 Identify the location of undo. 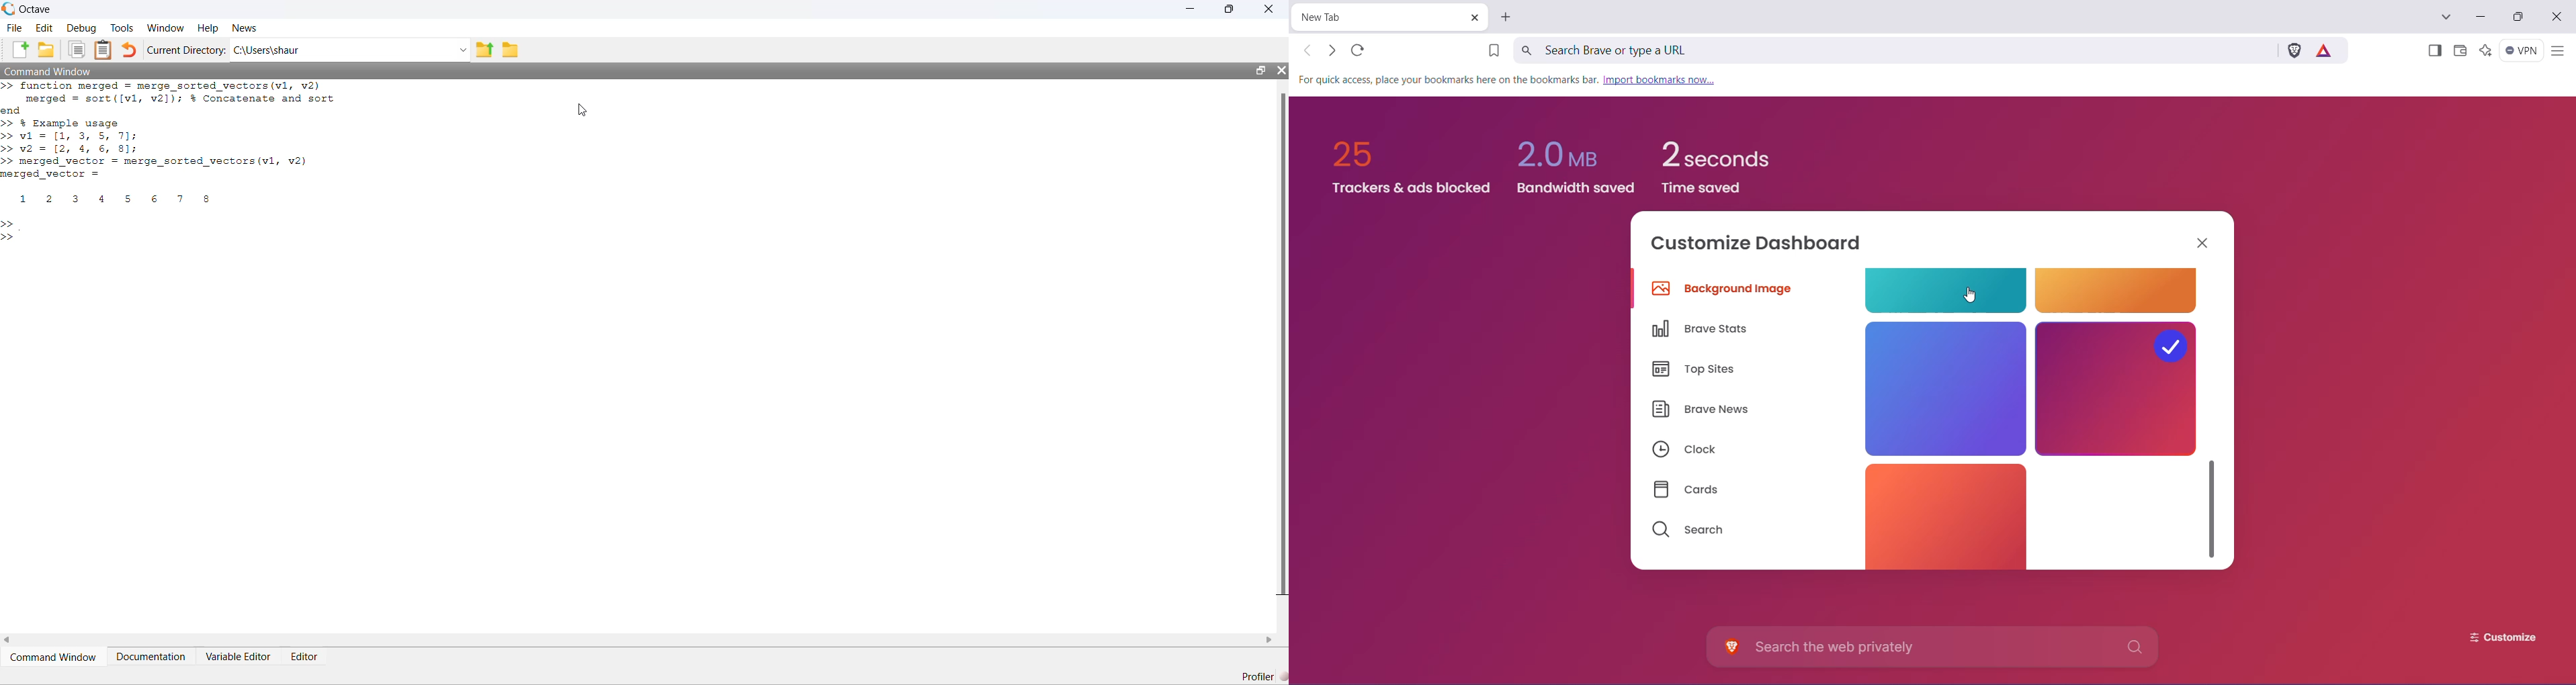
(129, 49).